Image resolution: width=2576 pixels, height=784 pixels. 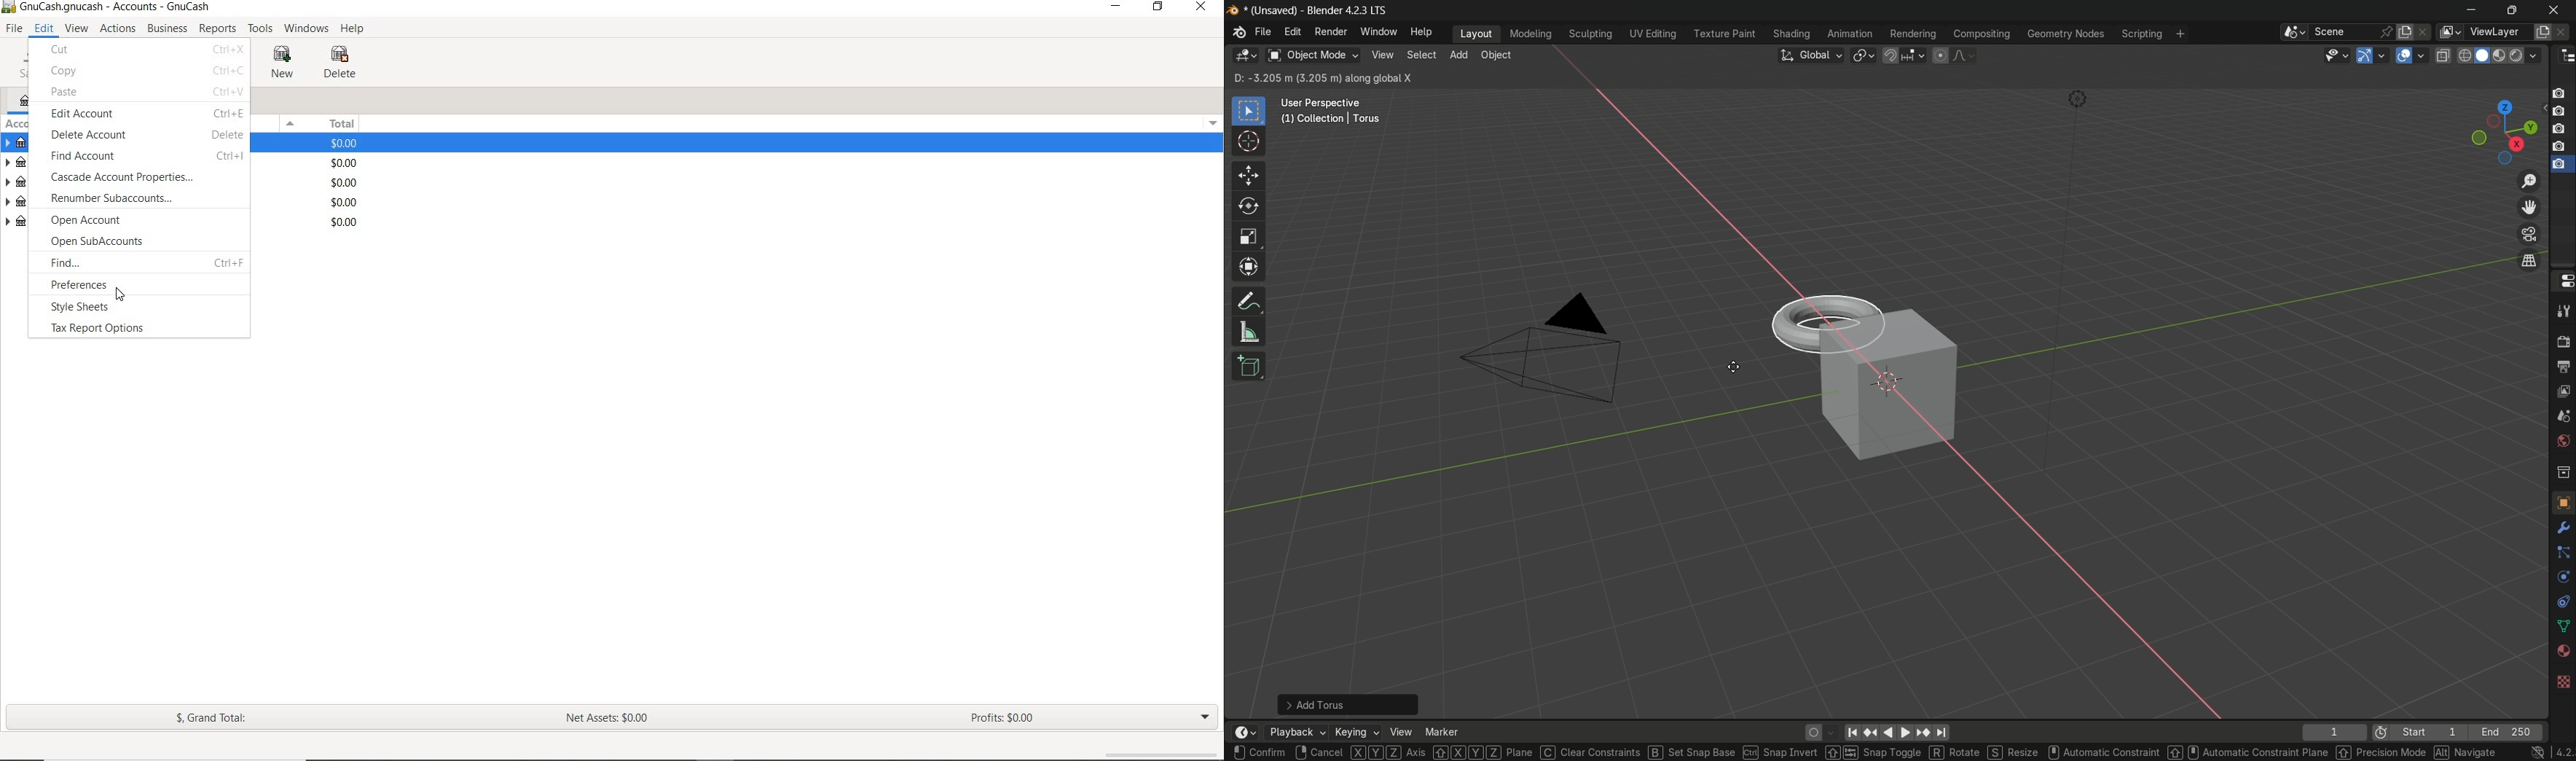 I want to click on playback, so click(x=1296, y=732).